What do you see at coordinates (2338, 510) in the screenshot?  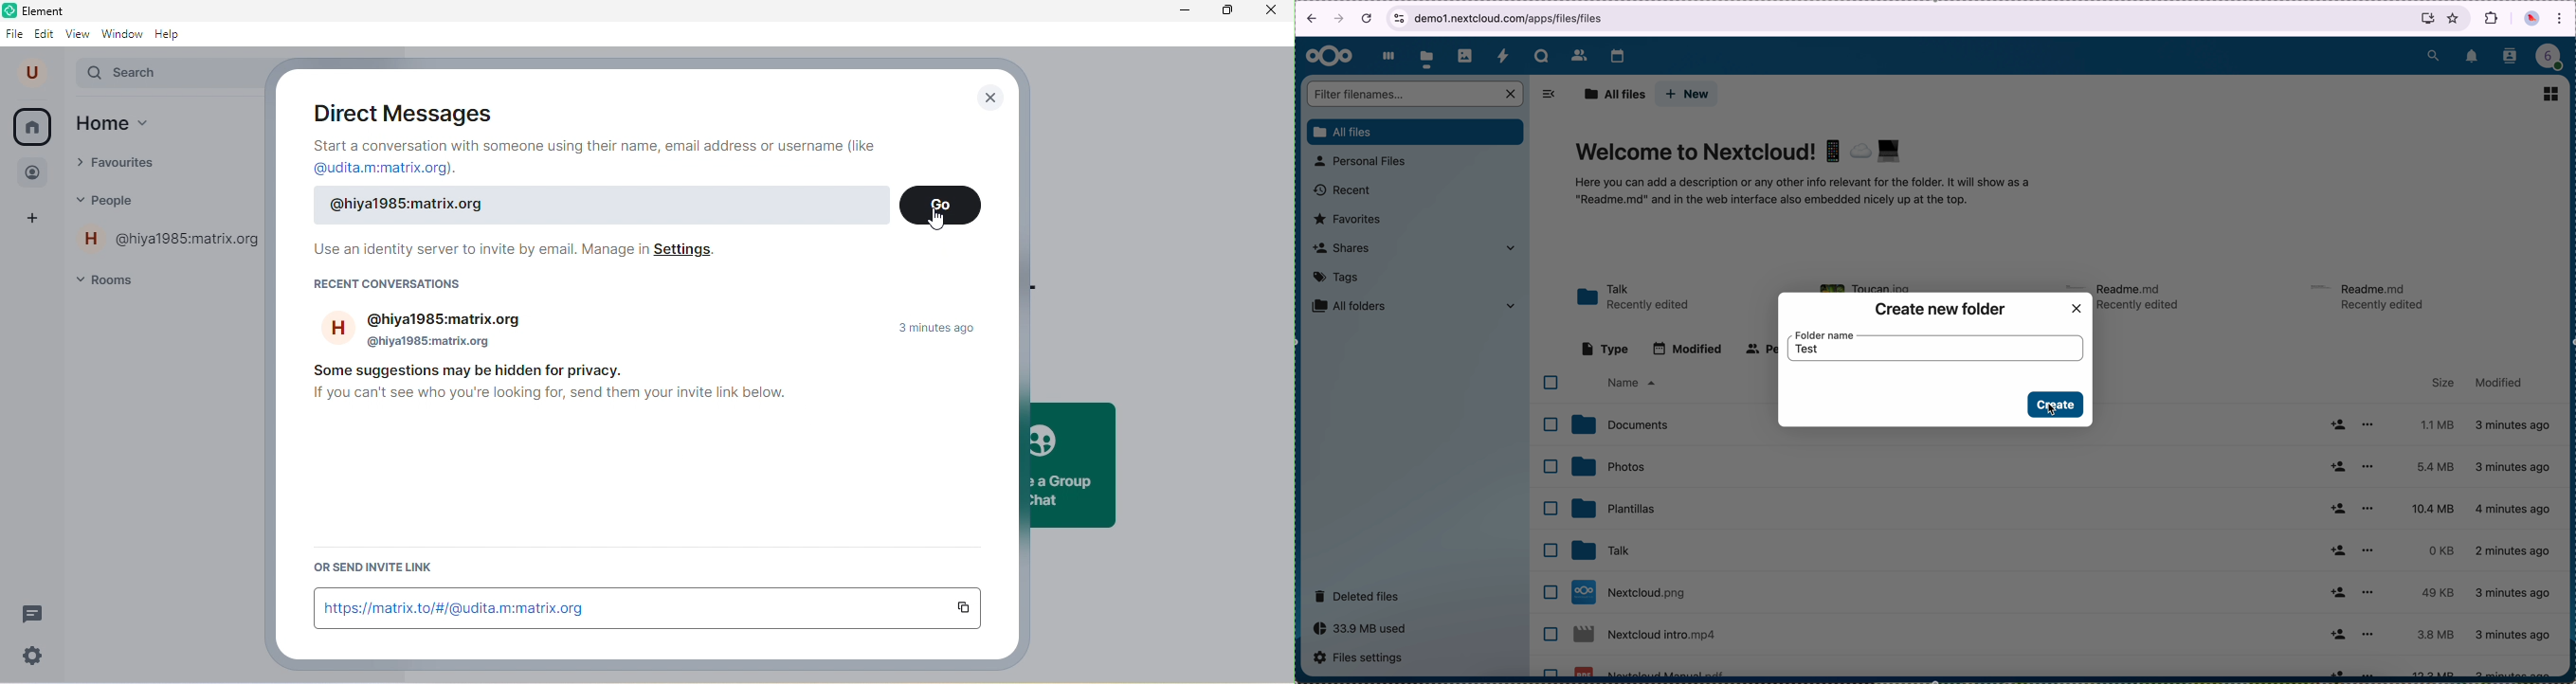 I see `share` at bounding box center [2338, 510].